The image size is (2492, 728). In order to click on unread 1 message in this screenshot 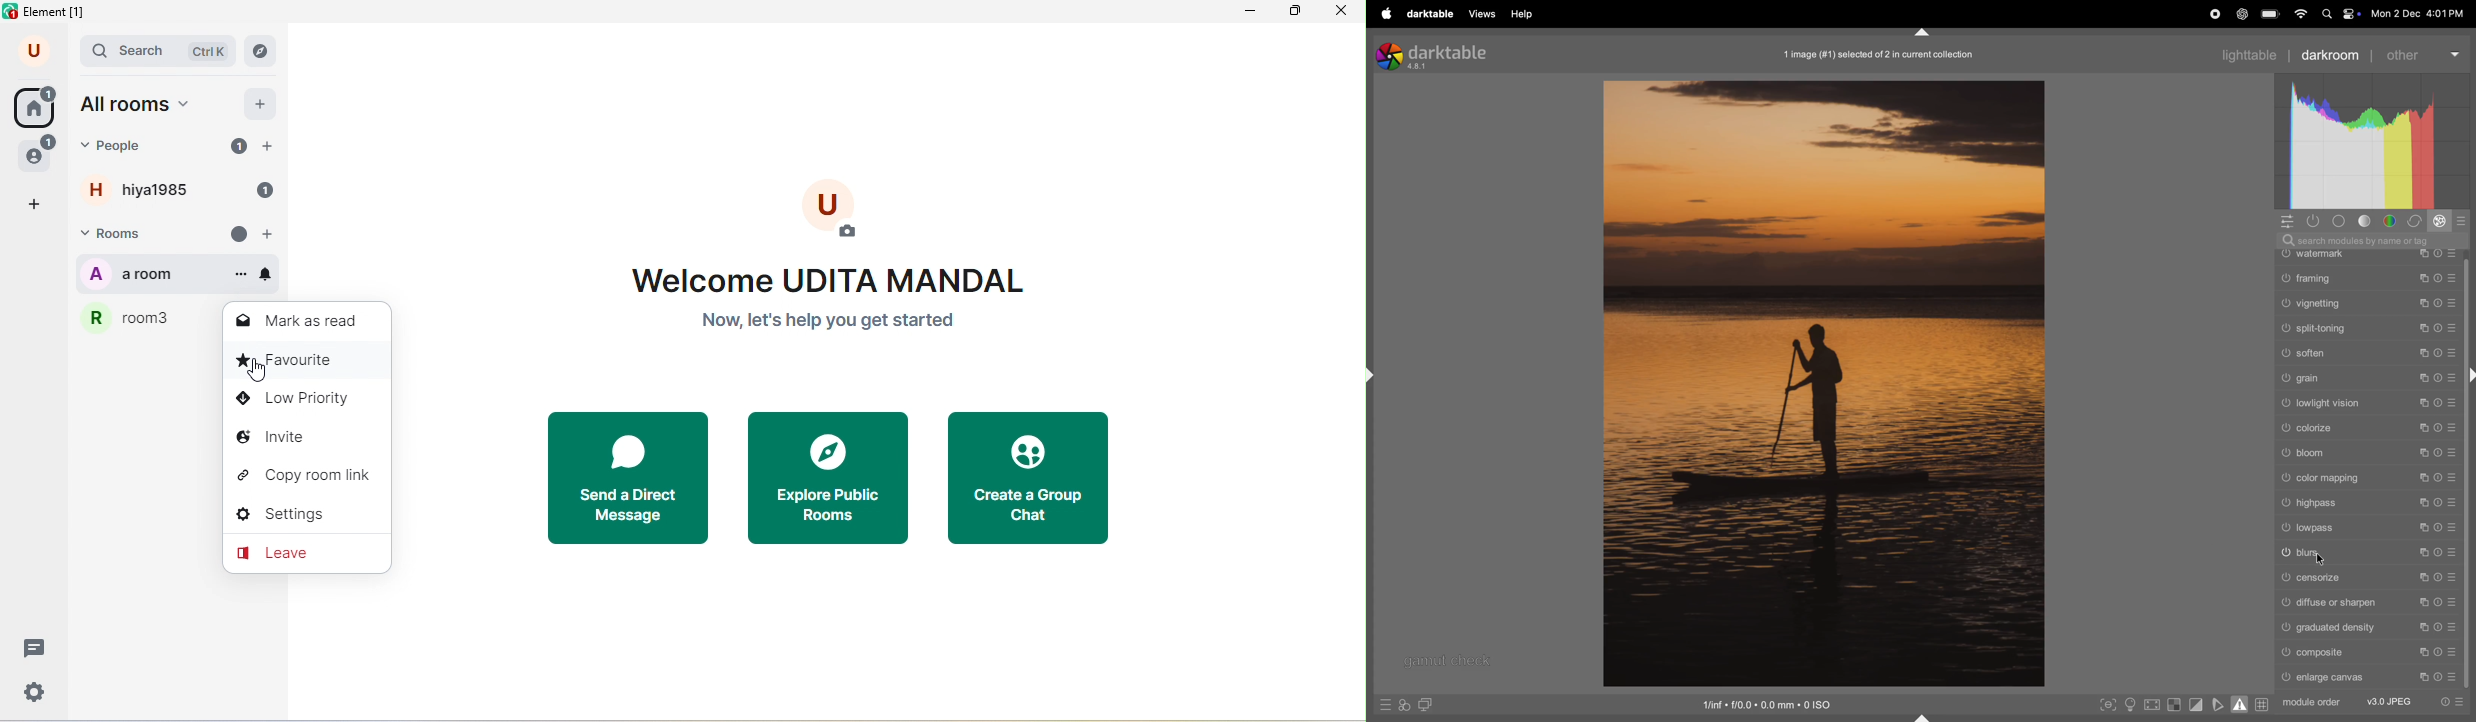, I will do `click(264, 191)`.